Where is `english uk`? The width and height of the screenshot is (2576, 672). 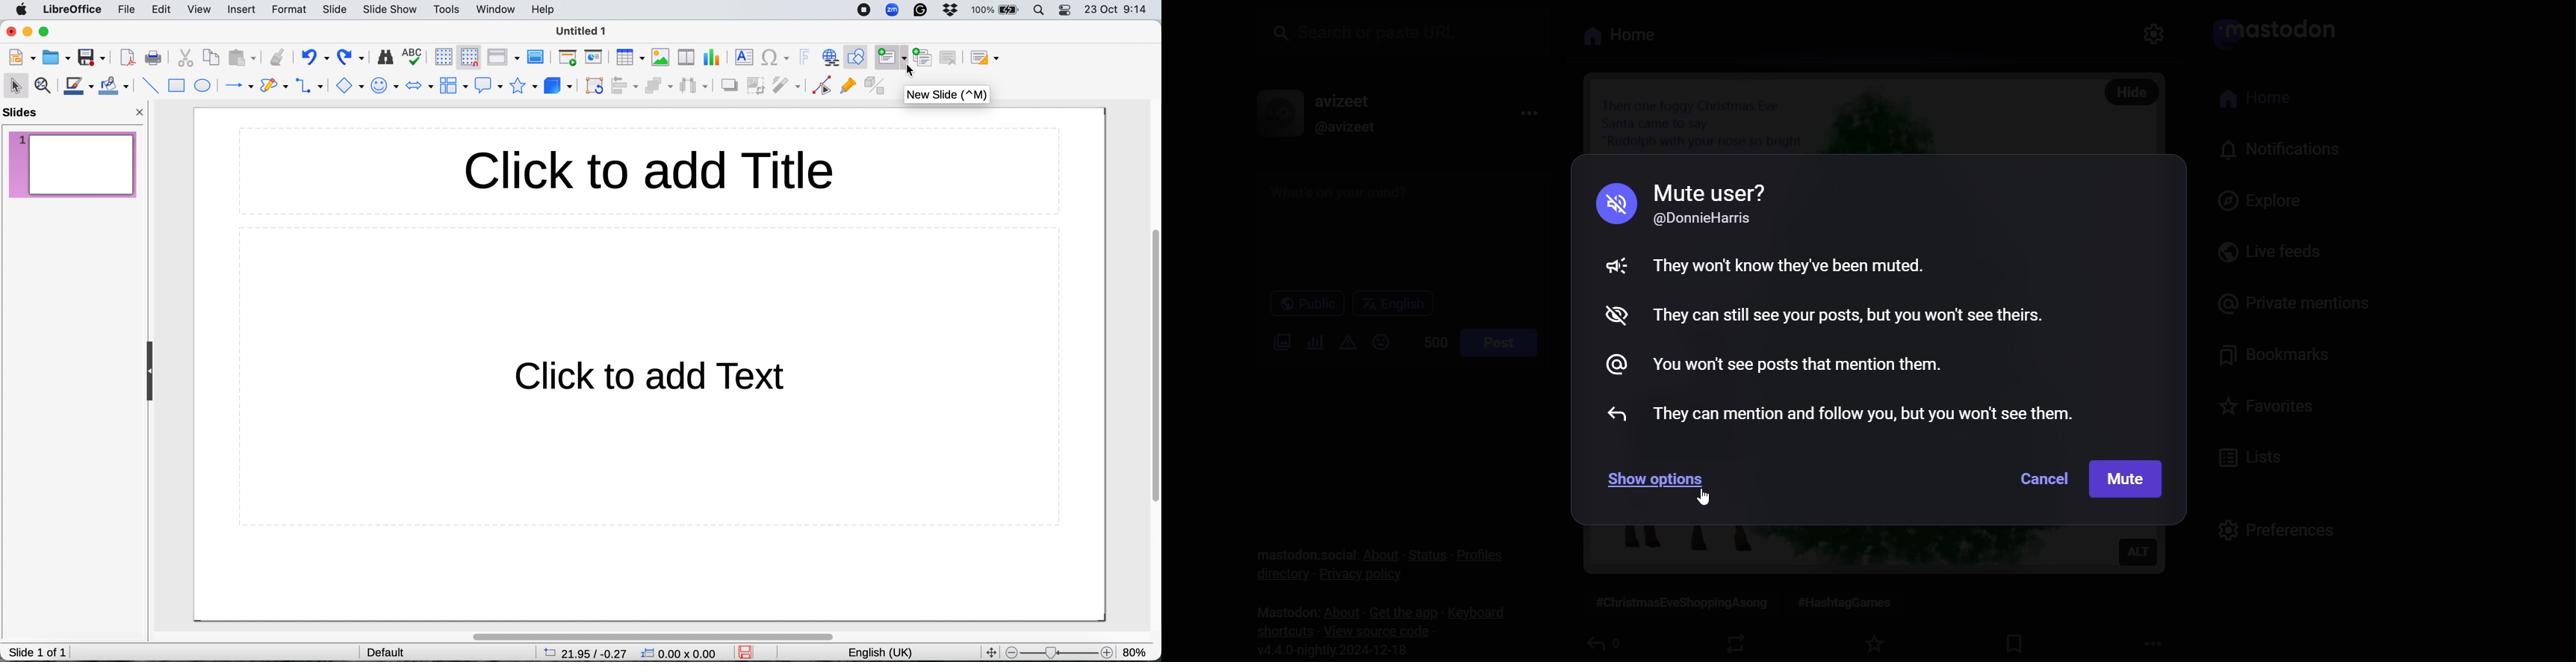
english uk is located at coordinates (879, 652).